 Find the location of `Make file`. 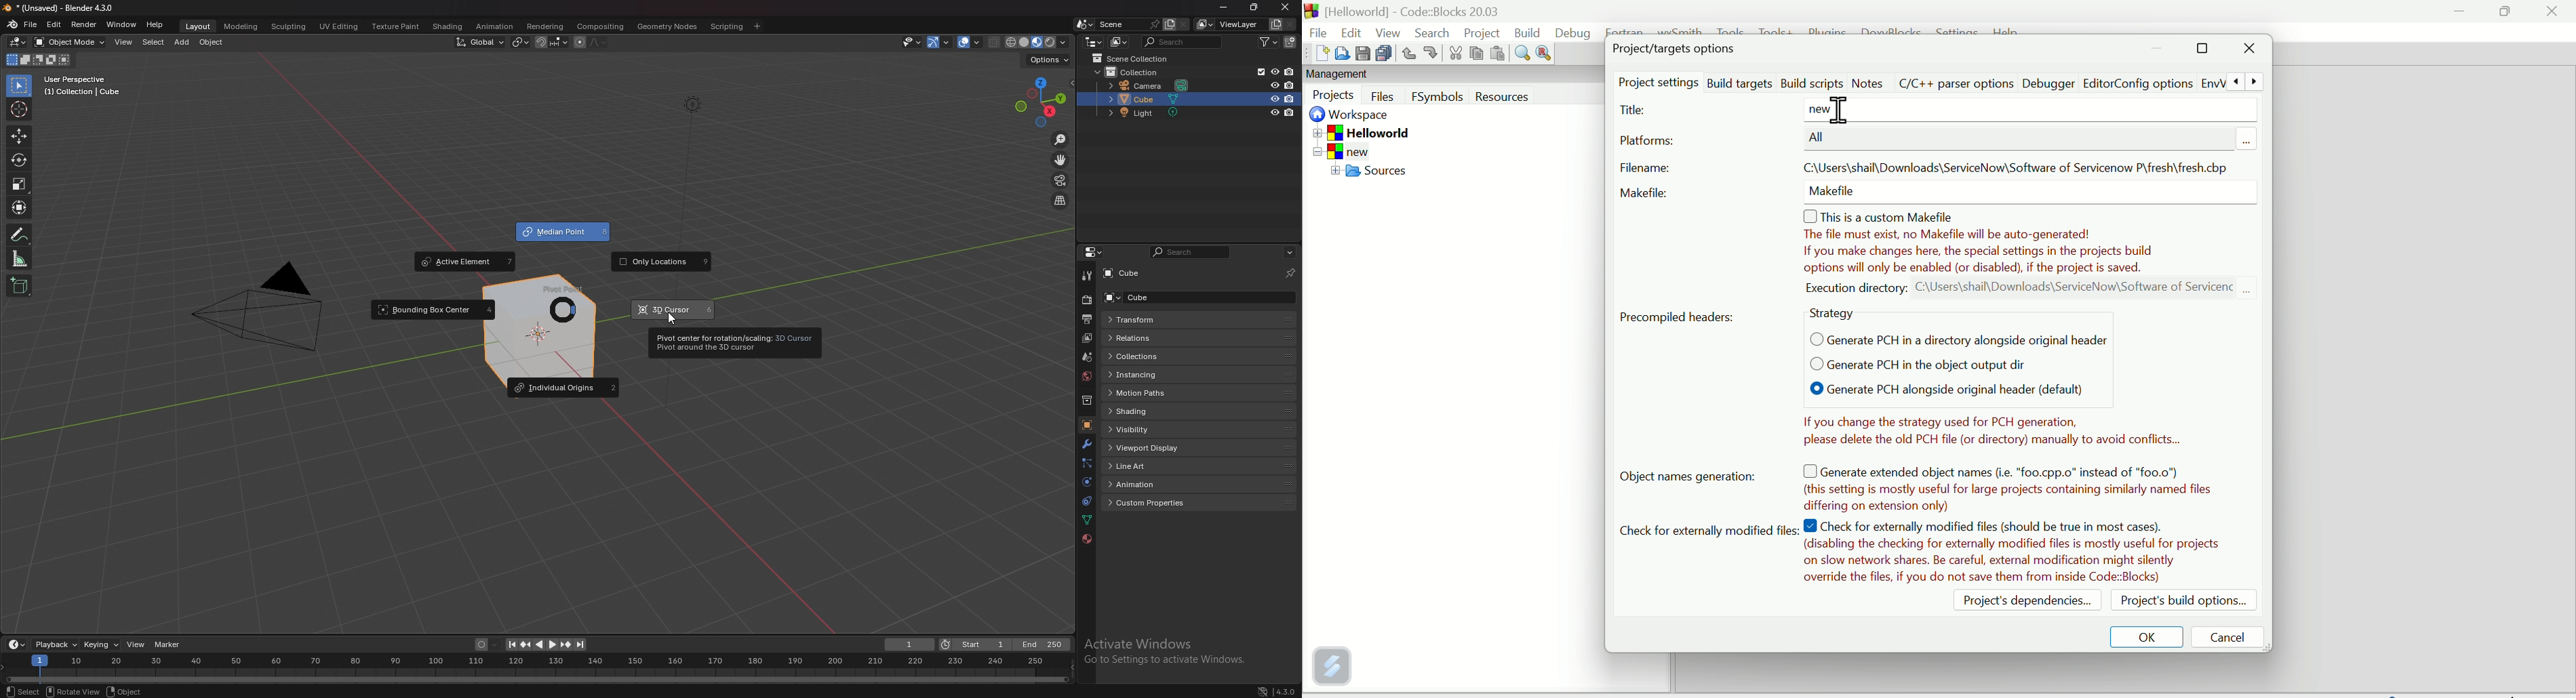

Make file is located at coordinates (1647, 193).